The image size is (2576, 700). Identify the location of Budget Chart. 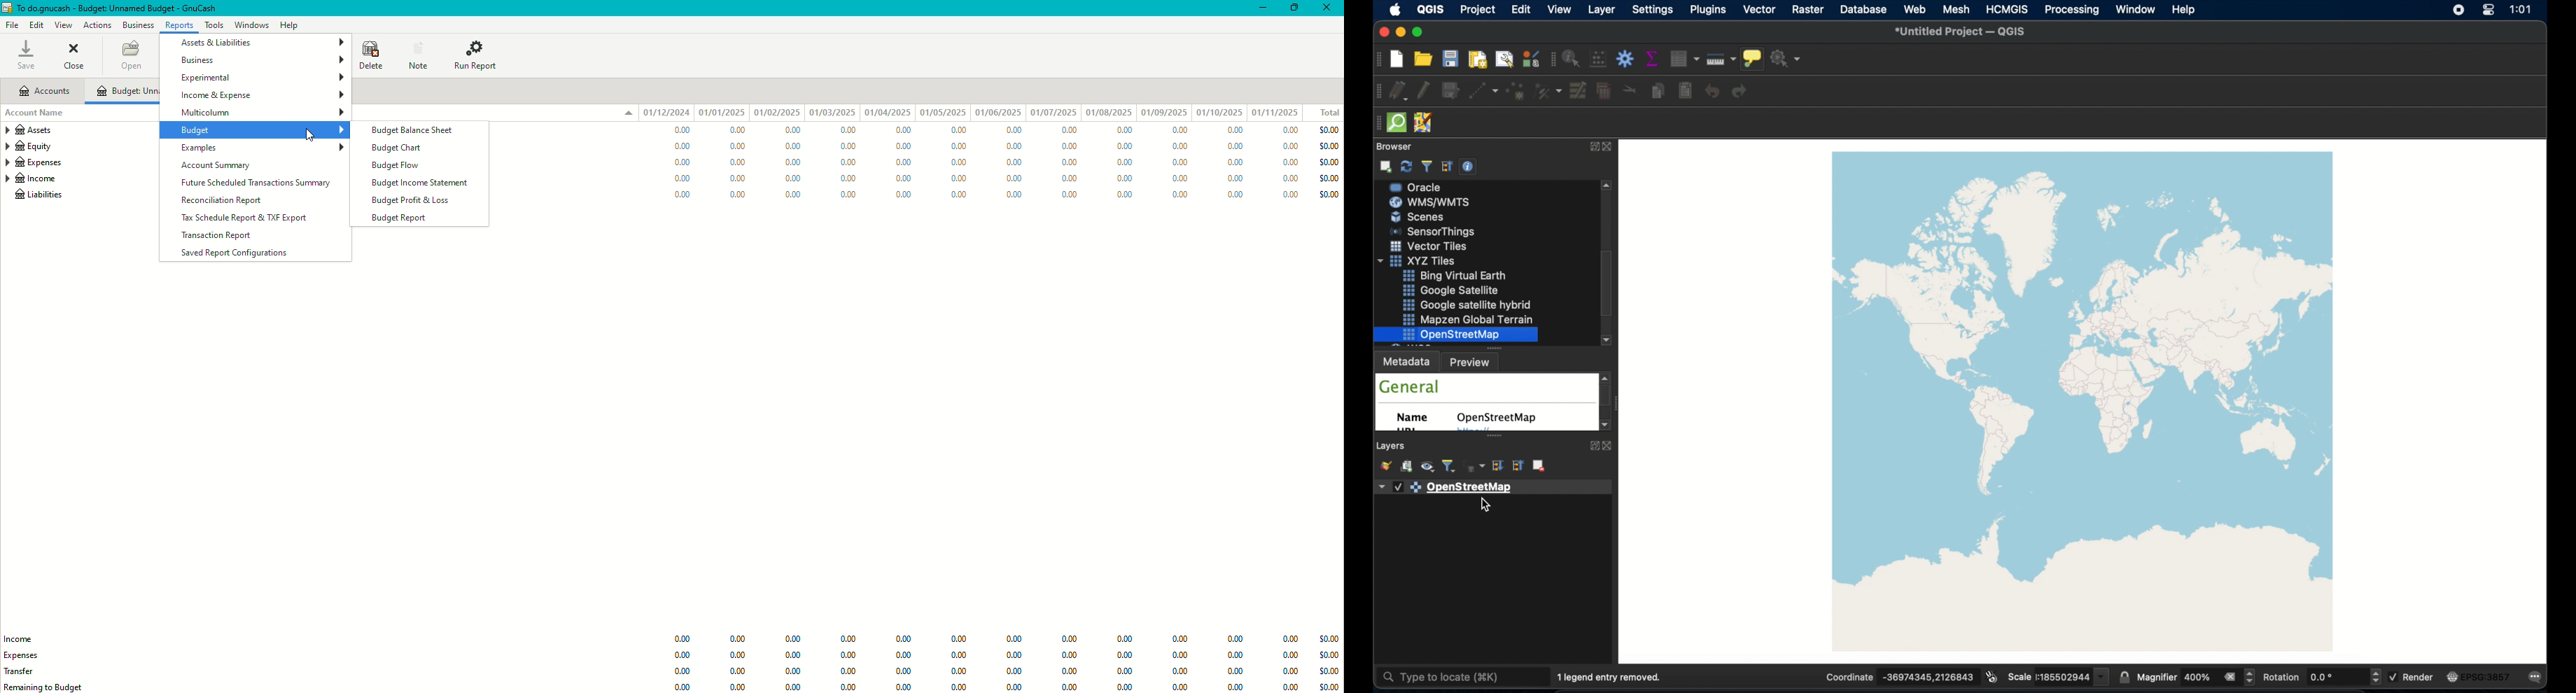
(398, 148).